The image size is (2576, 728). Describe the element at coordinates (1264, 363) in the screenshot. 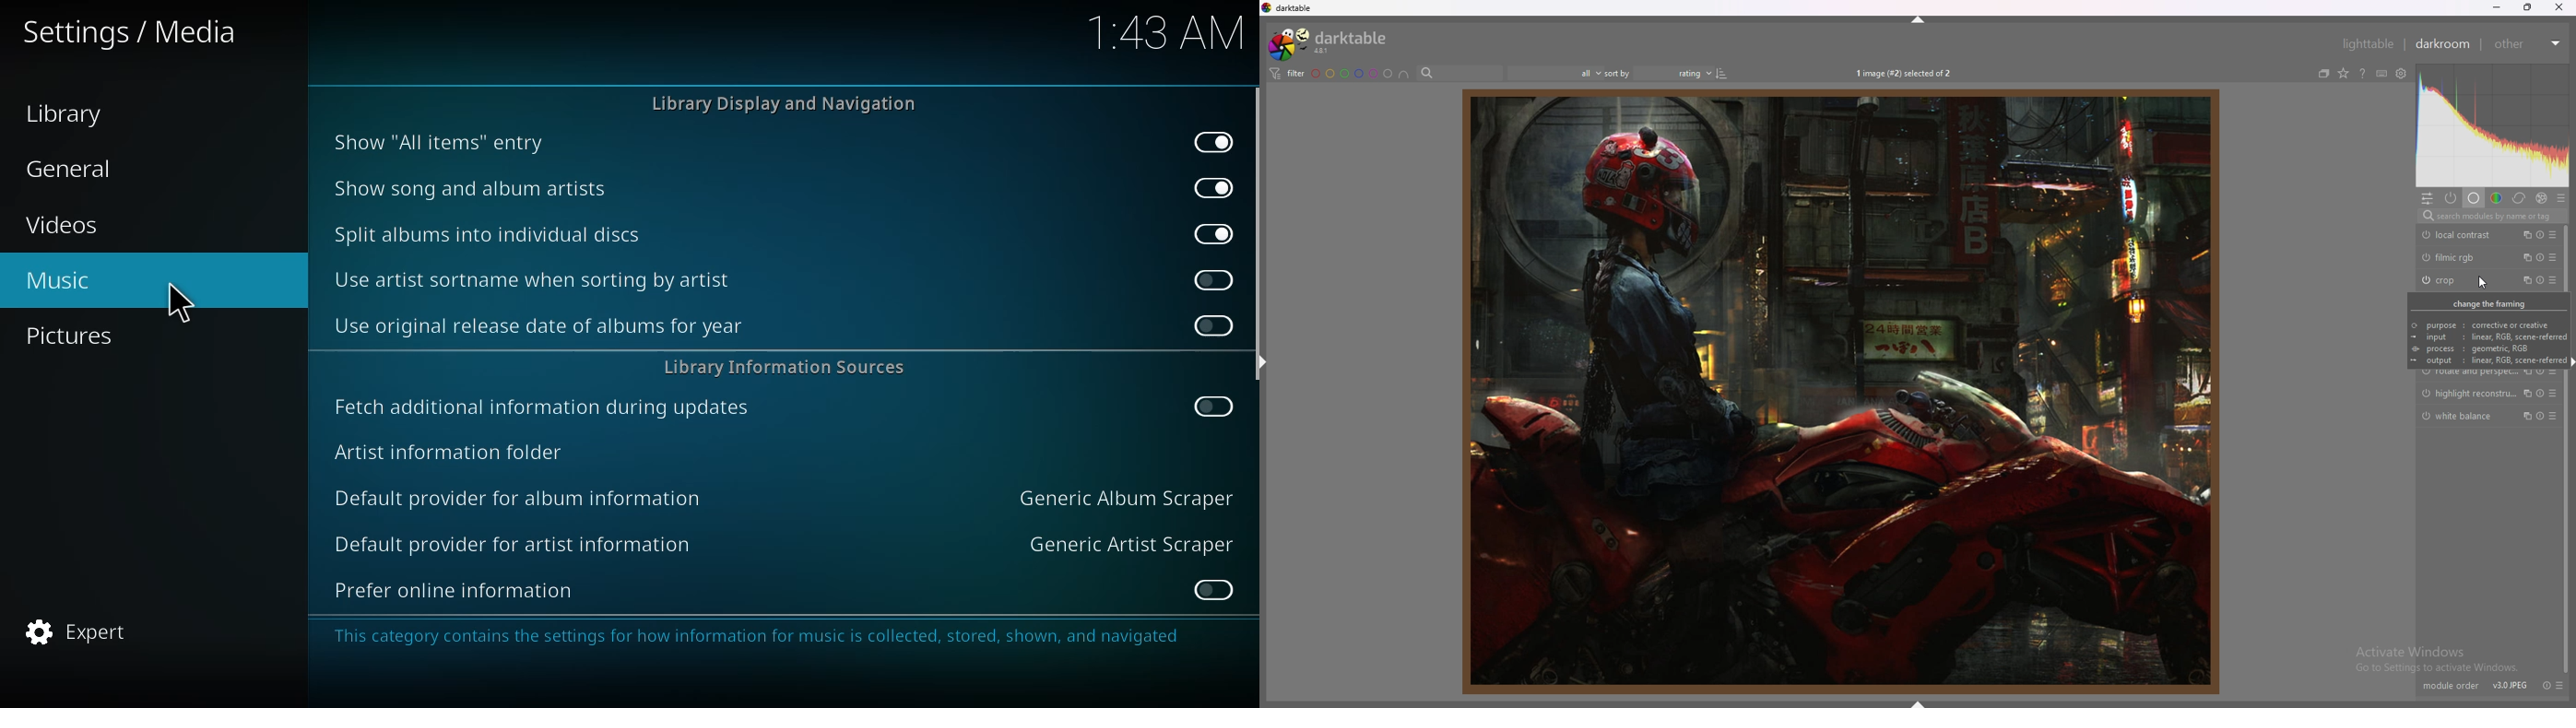

I see `hide` at that location.